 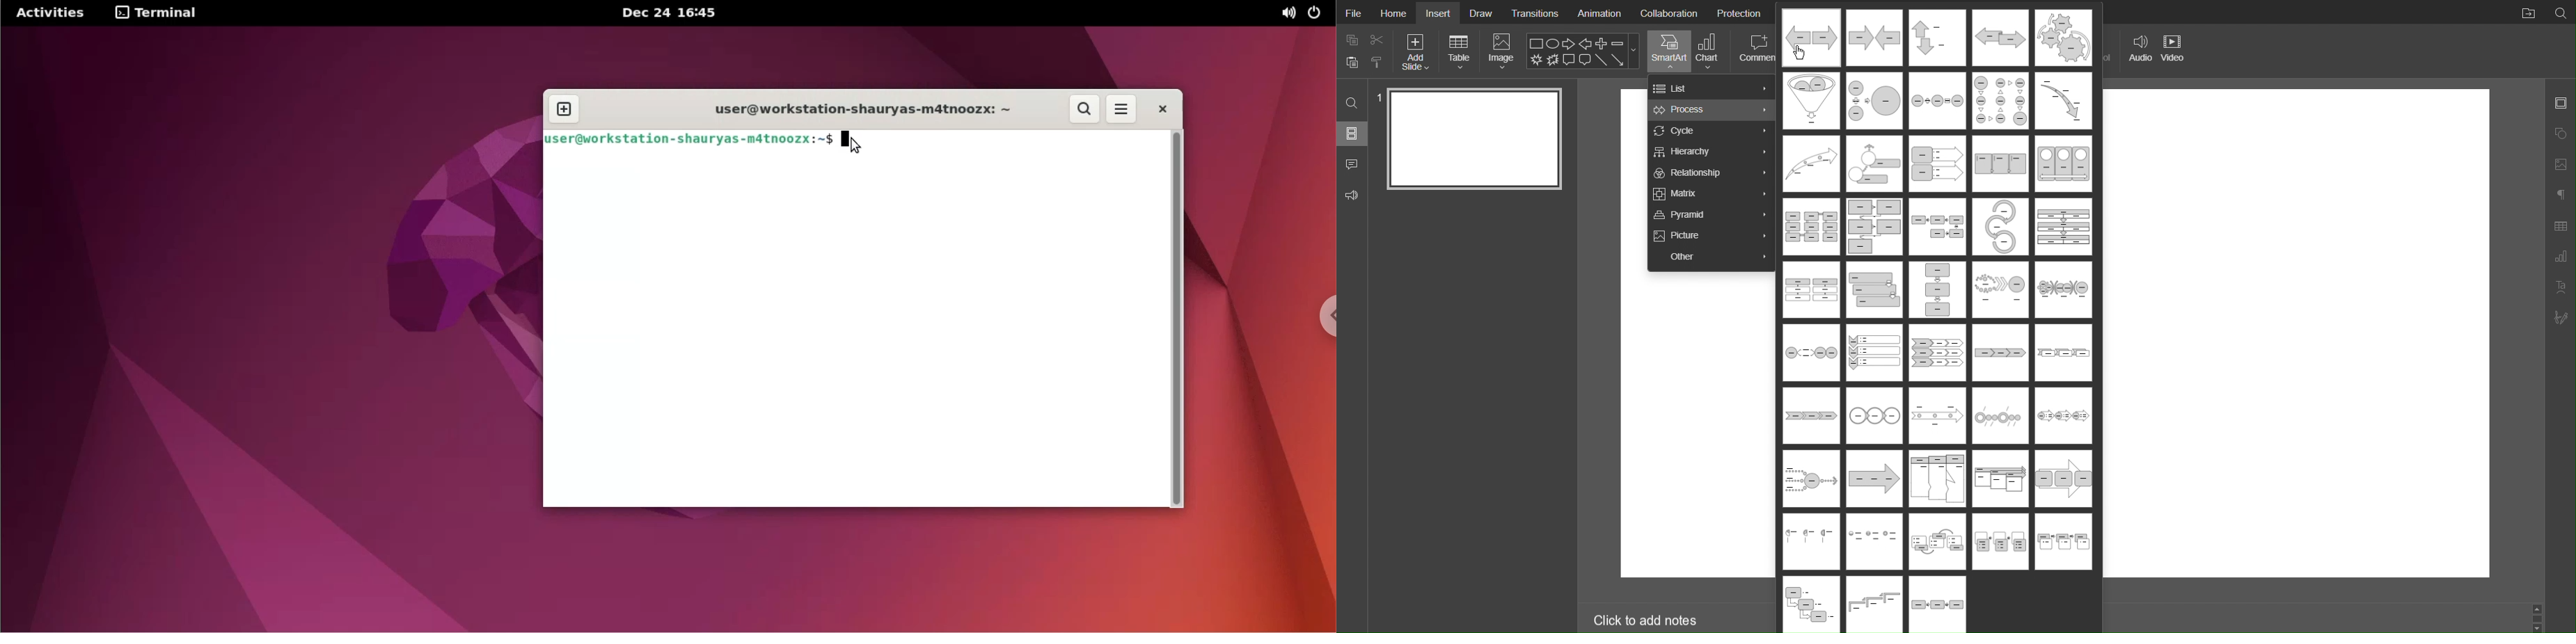 I want to click on Draw, so click(x=1481, y=12).